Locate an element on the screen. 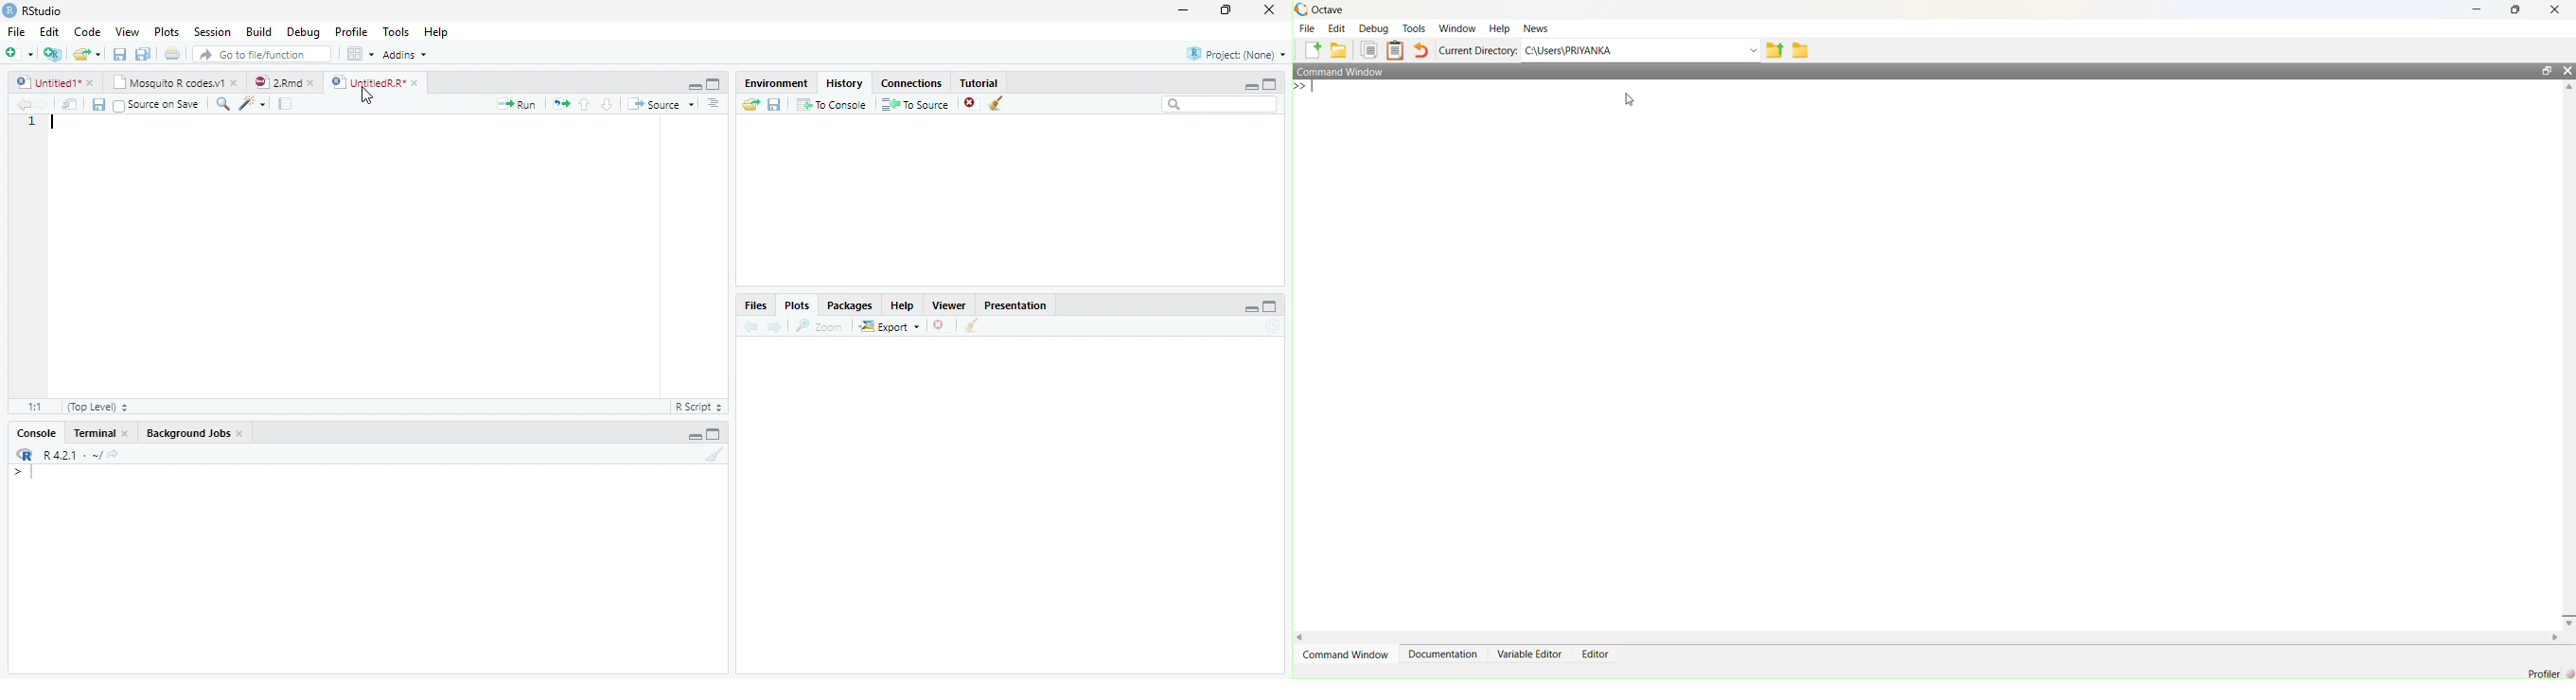  New line is located at coordinates (23, 472).